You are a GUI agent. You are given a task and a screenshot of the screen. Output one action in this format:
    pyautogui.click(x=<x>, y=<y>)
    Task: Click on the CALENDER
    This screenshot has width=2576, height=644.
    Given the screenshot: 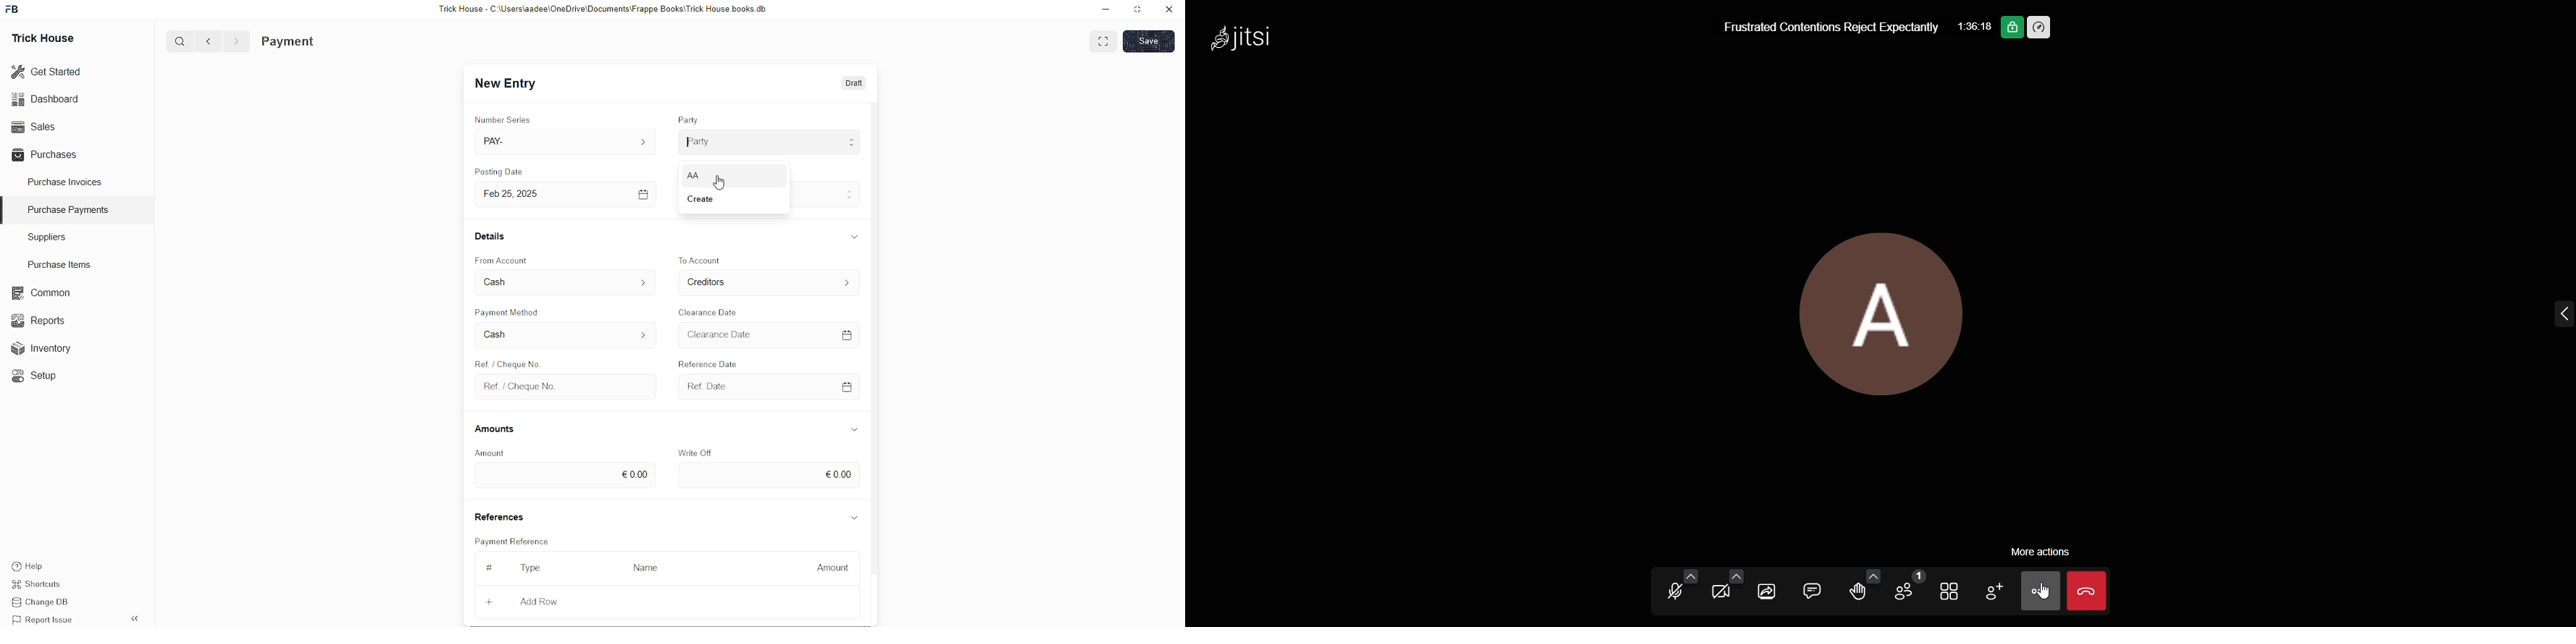 What is the action you would take?
    pyautogui.click(x=847, y=386)
    